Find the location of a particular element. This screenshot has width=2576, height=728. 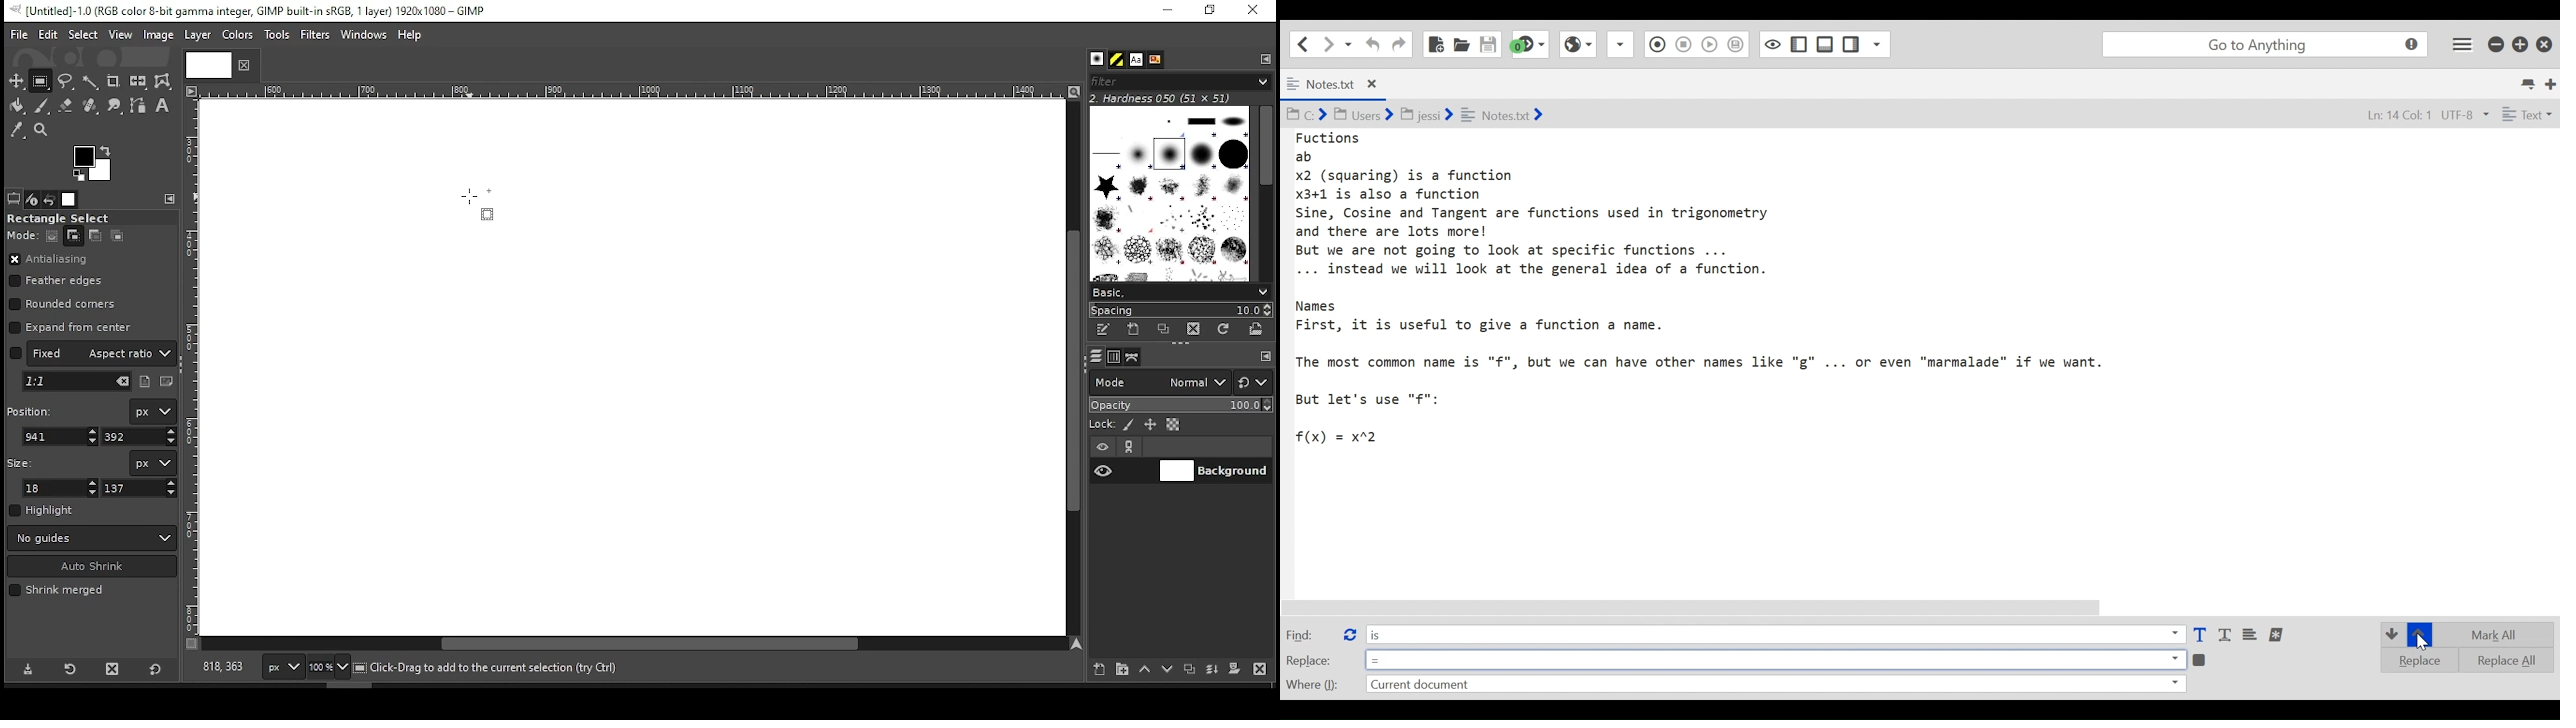

antialiasing is located at coordinates (49, 260).